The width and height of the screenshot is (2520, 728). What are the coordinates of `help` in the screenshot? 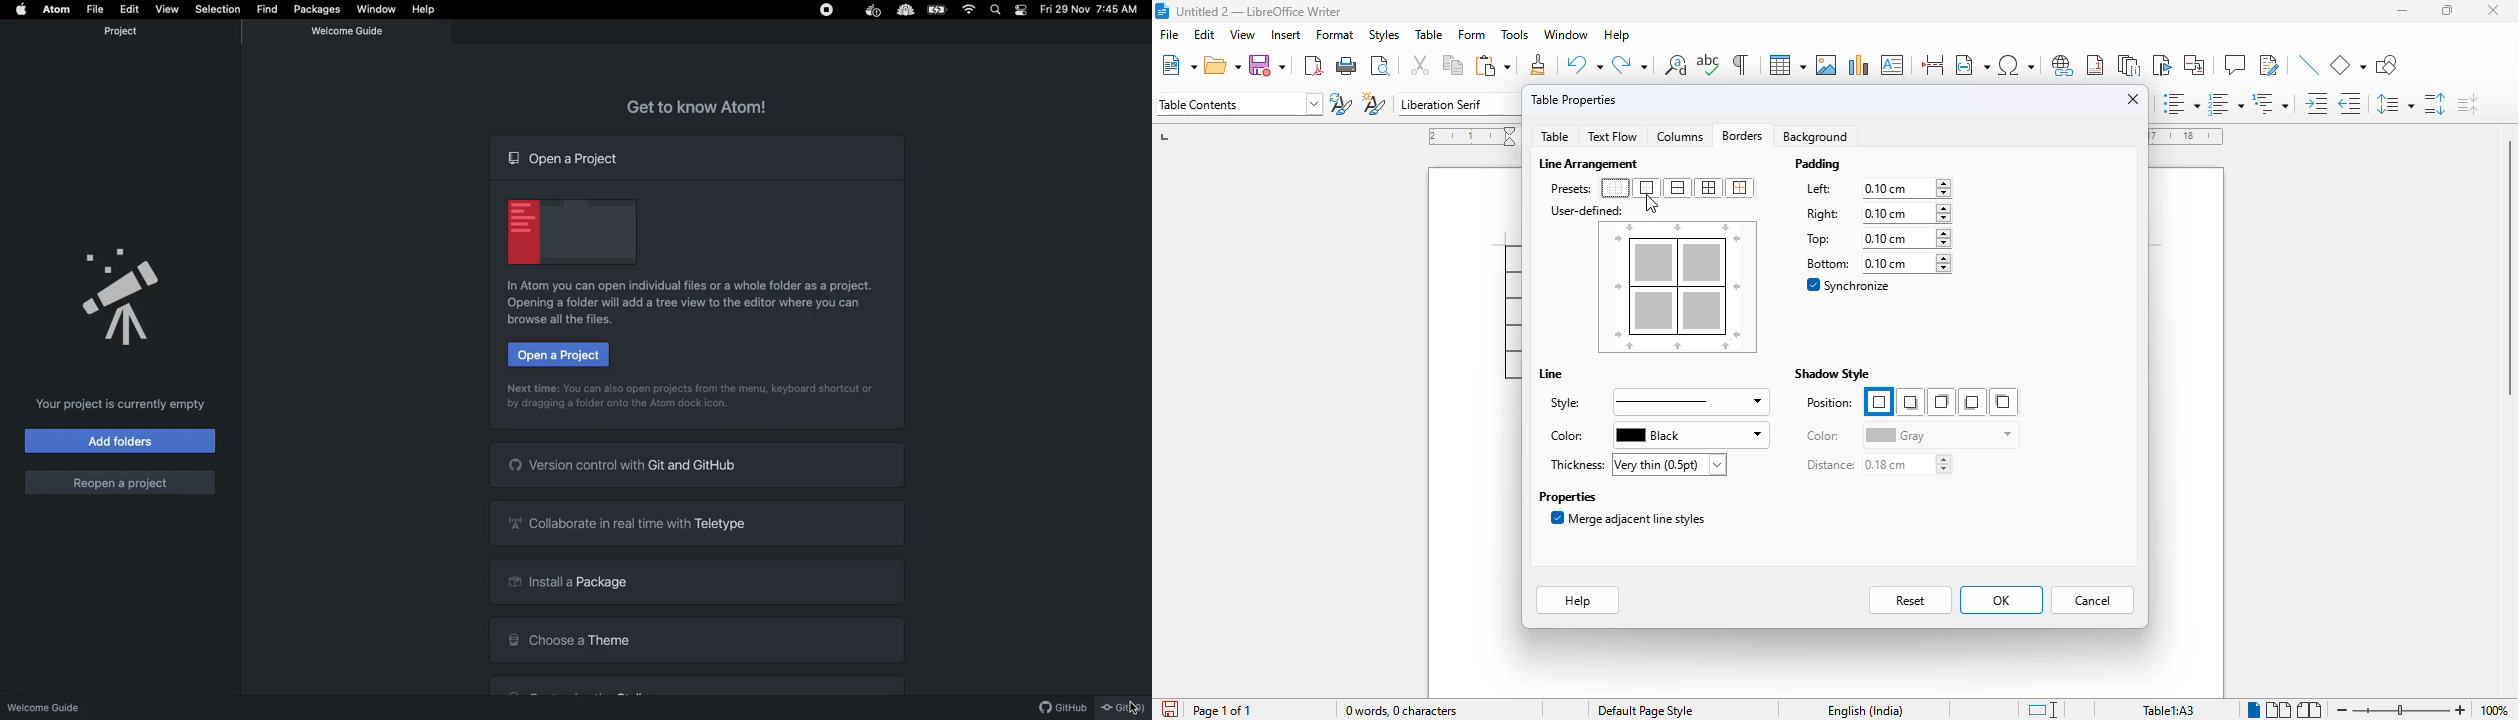 It's located at (1578, 600).